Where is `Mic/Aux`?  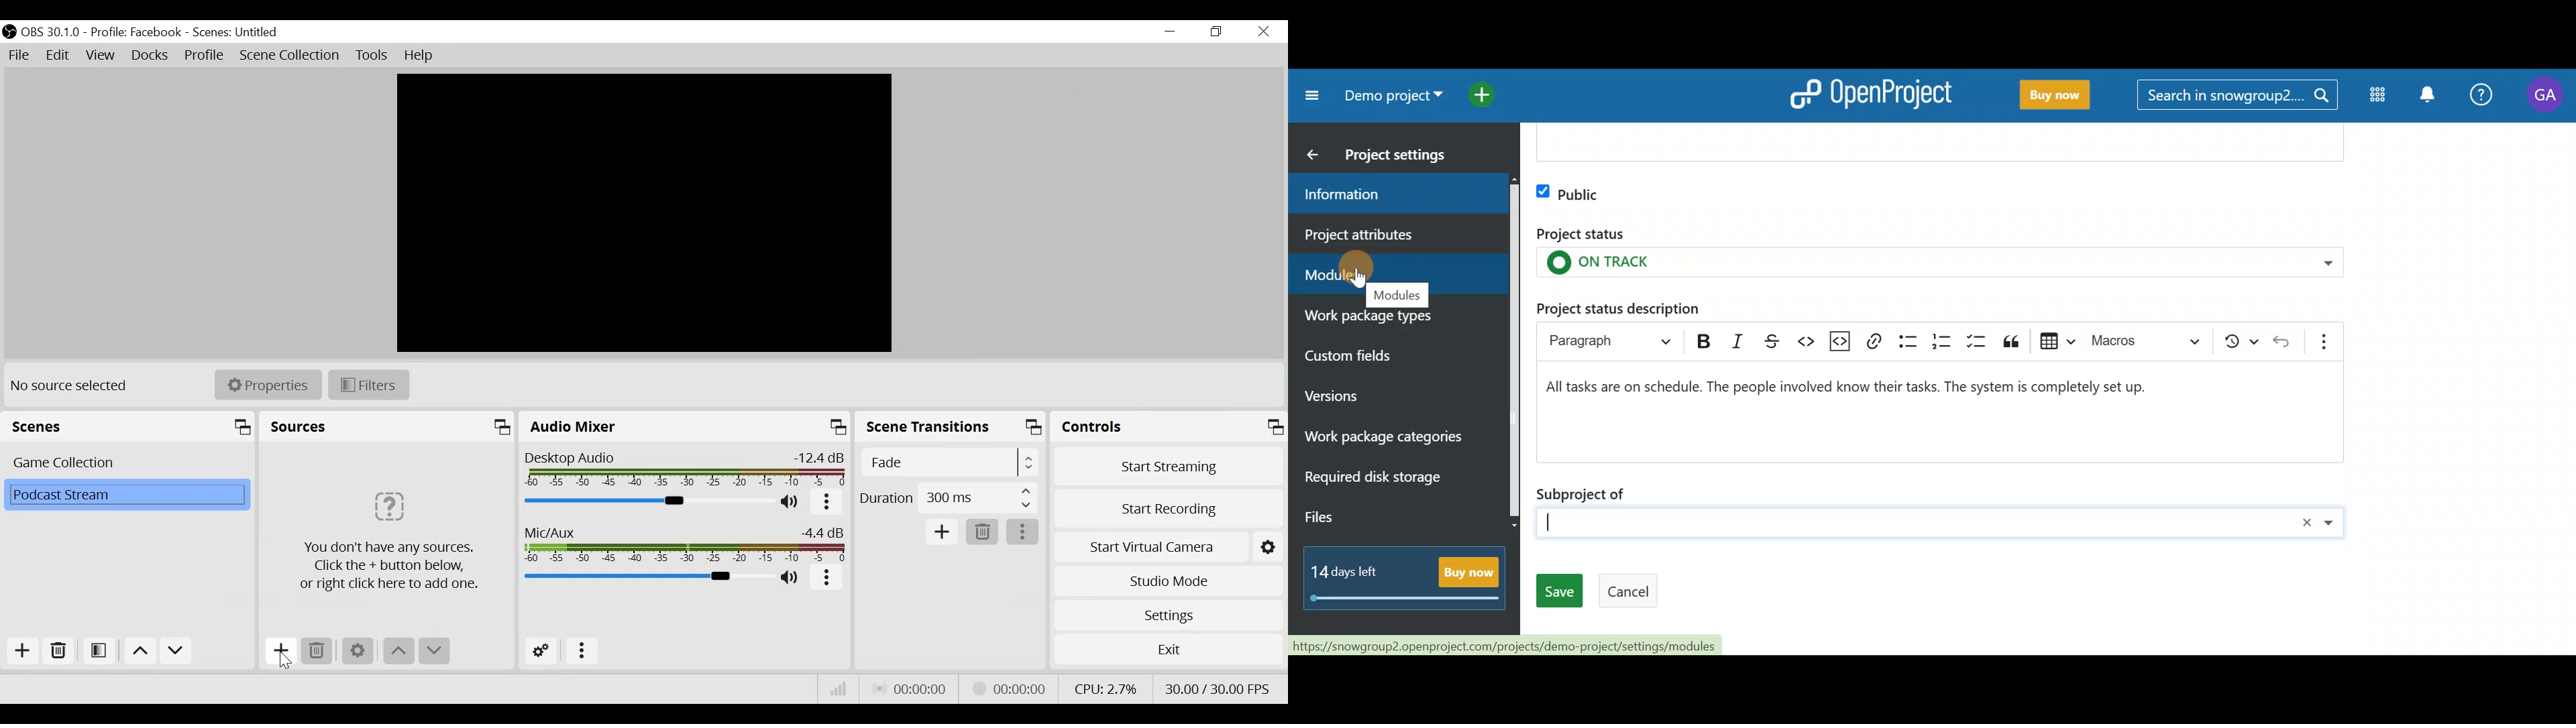 Mic/Aux is located at coordinates (647, 577).